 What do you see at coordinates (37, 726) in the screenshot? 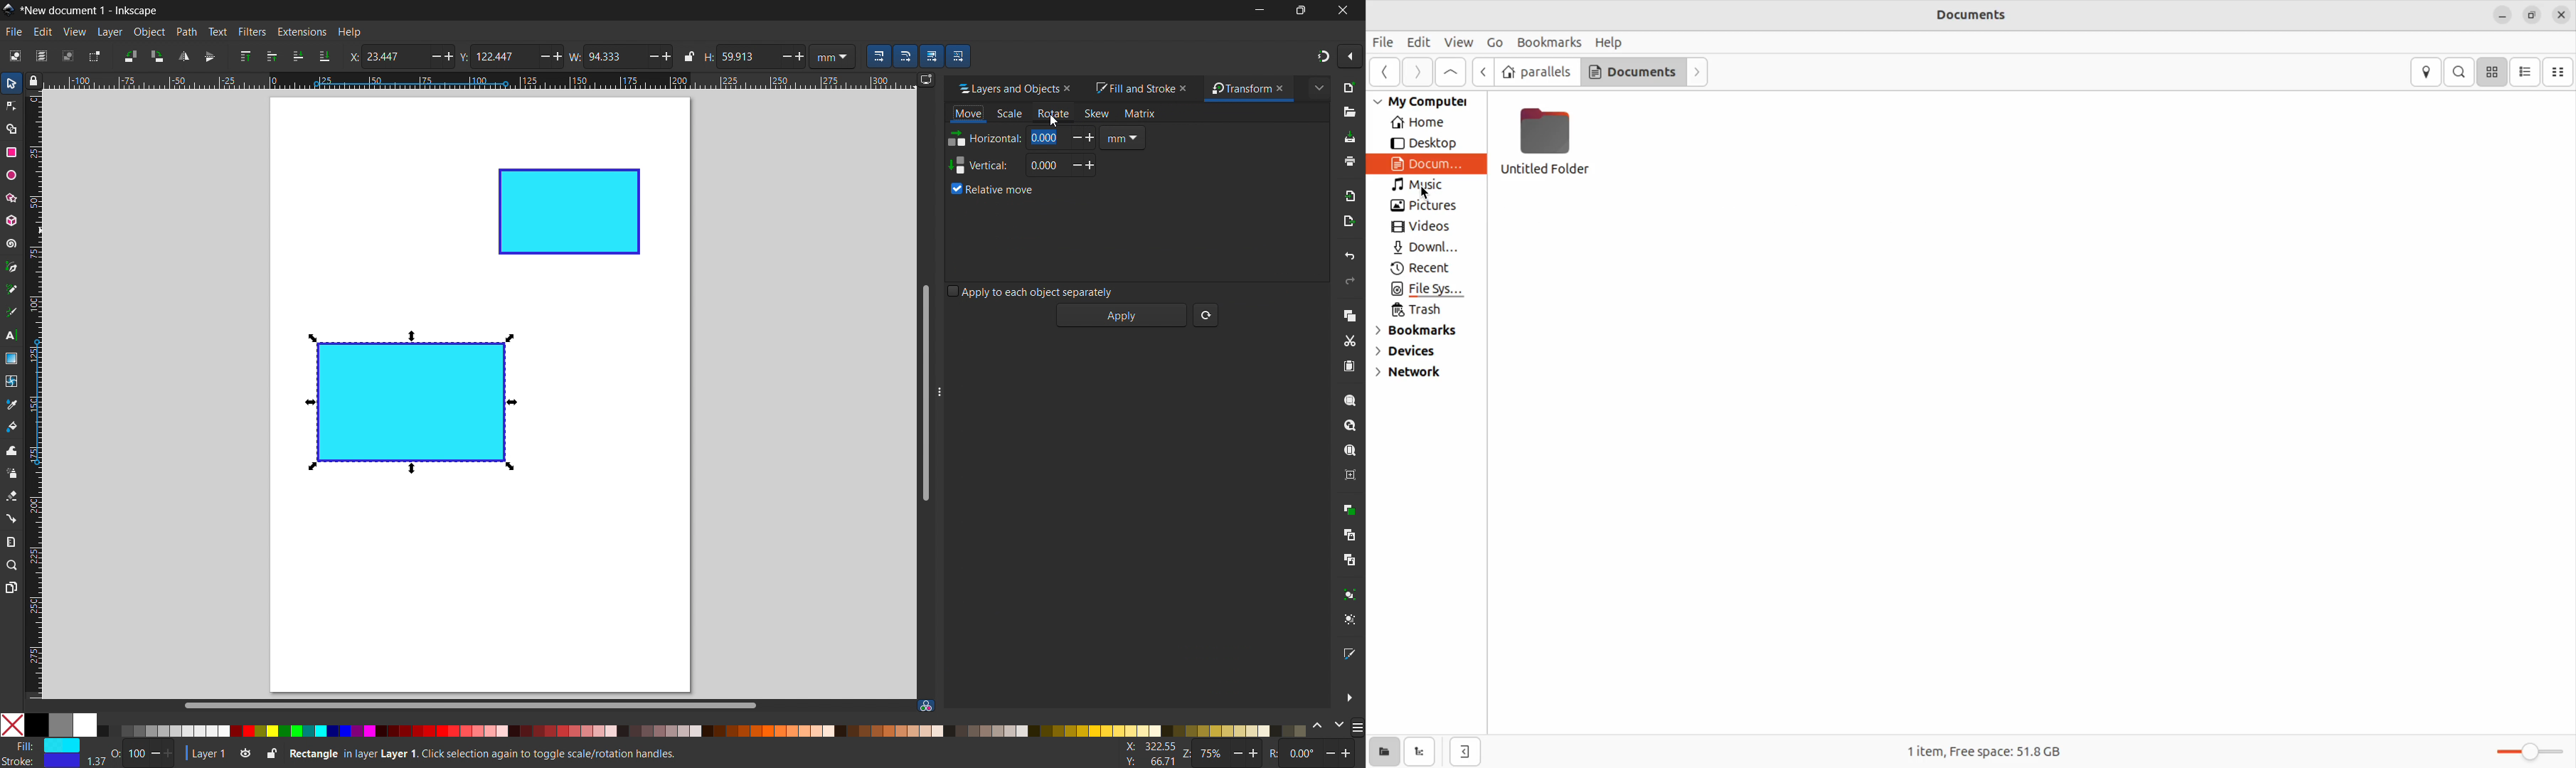
I see `Solid Black` at bounding box center [37, 726].